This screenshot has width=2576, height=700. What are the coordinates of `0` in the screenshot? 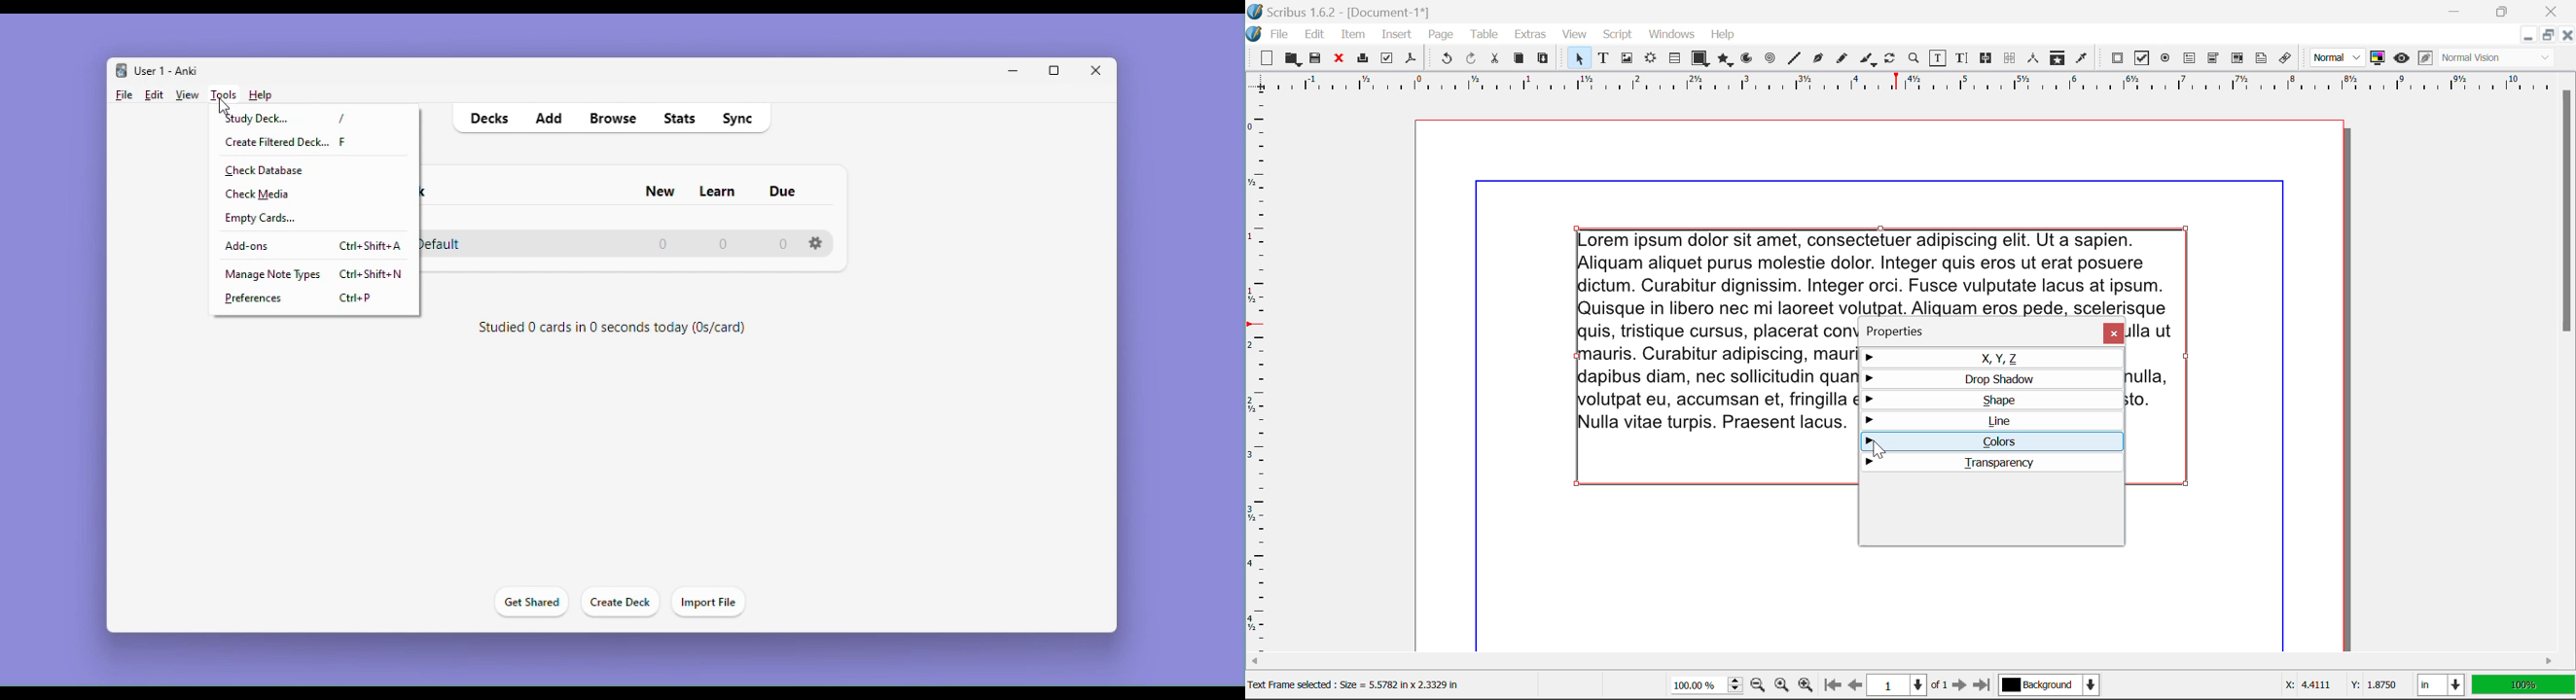 It's located at (776, 246).